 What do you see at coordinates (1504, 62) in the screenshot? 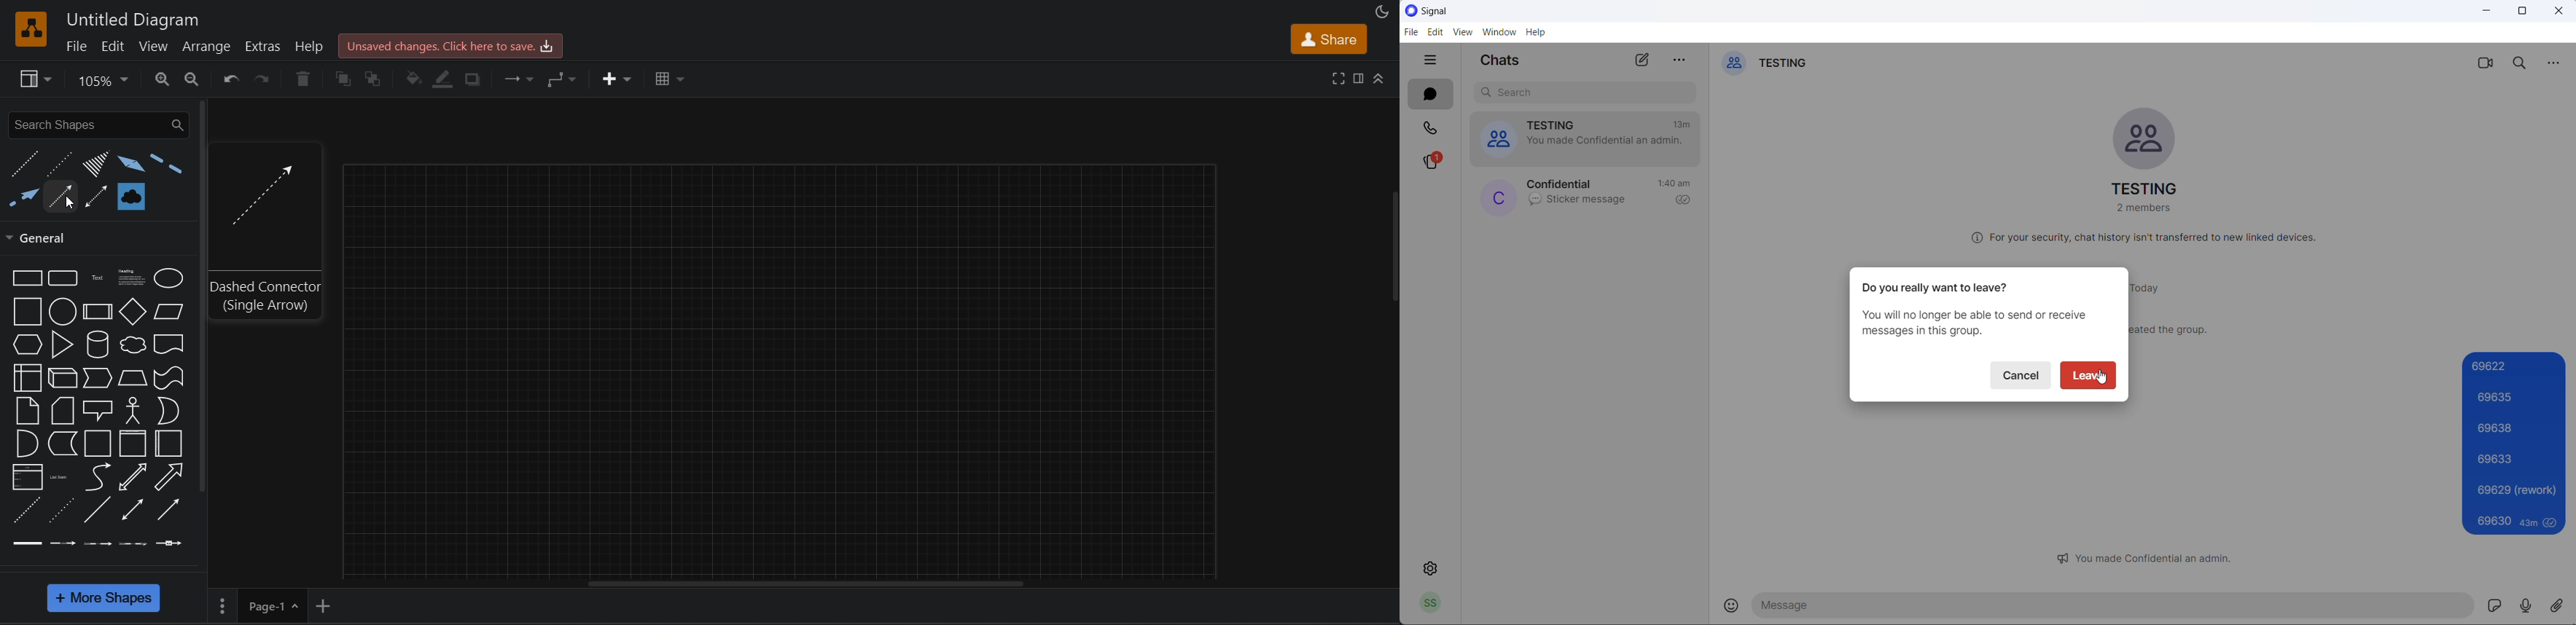
I see `chats heading` at bounding box center [1504, 62].